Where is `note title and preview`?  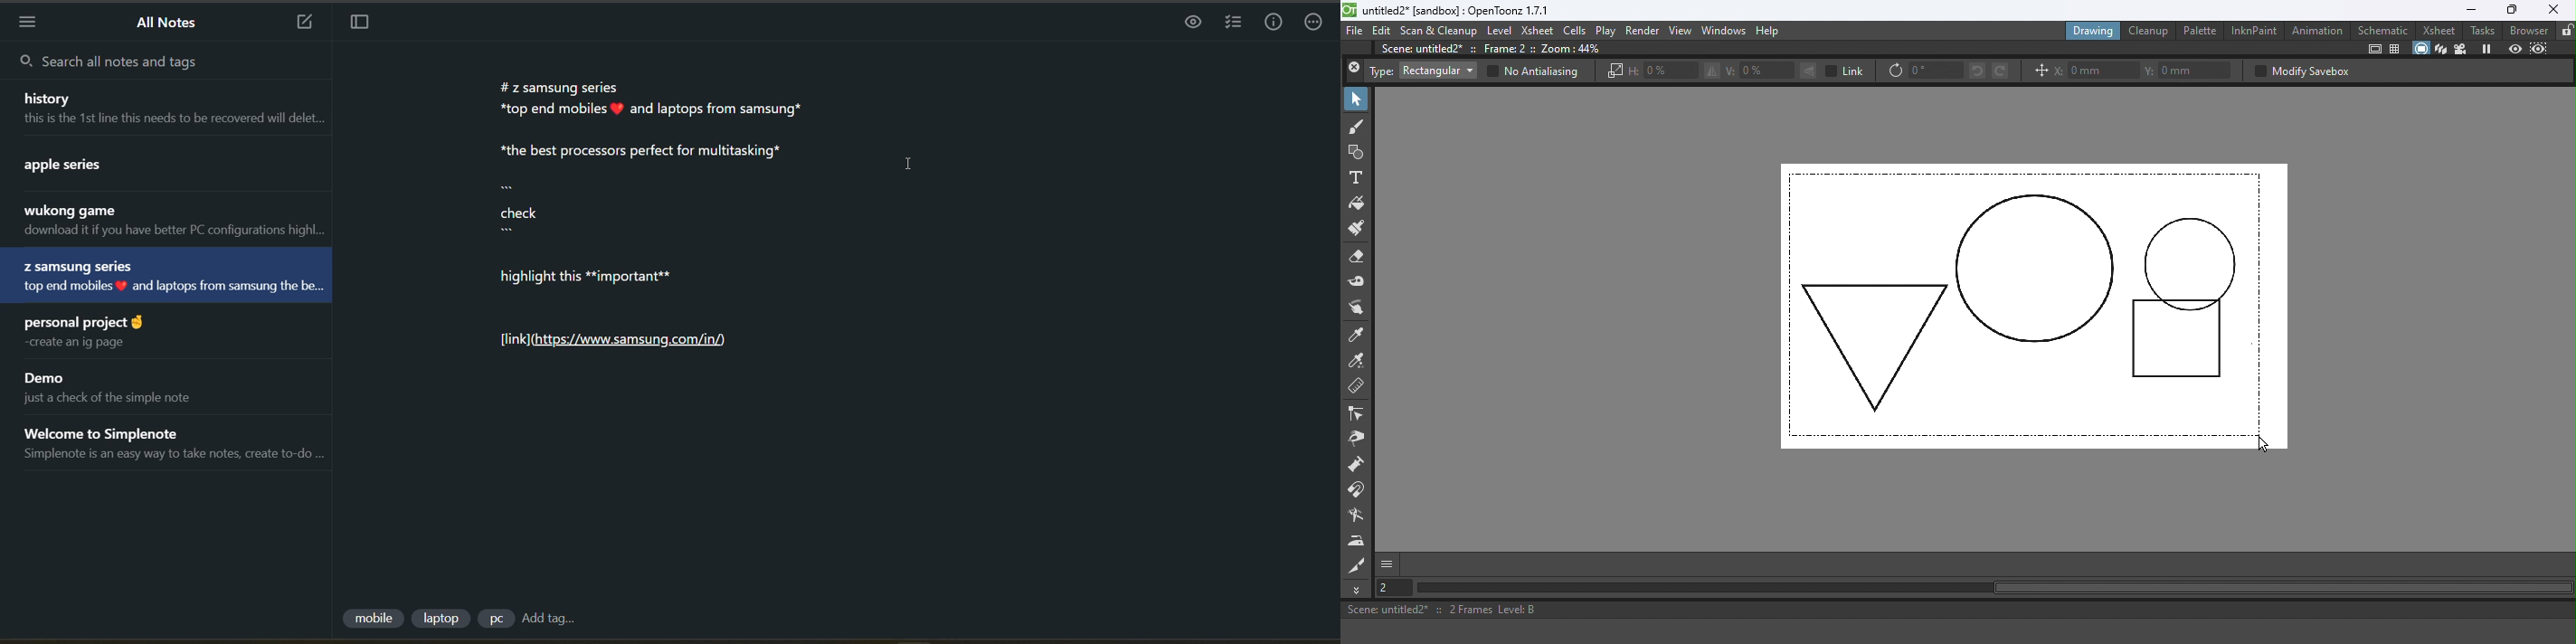 note title and preview is located at coordinates (133, 388).